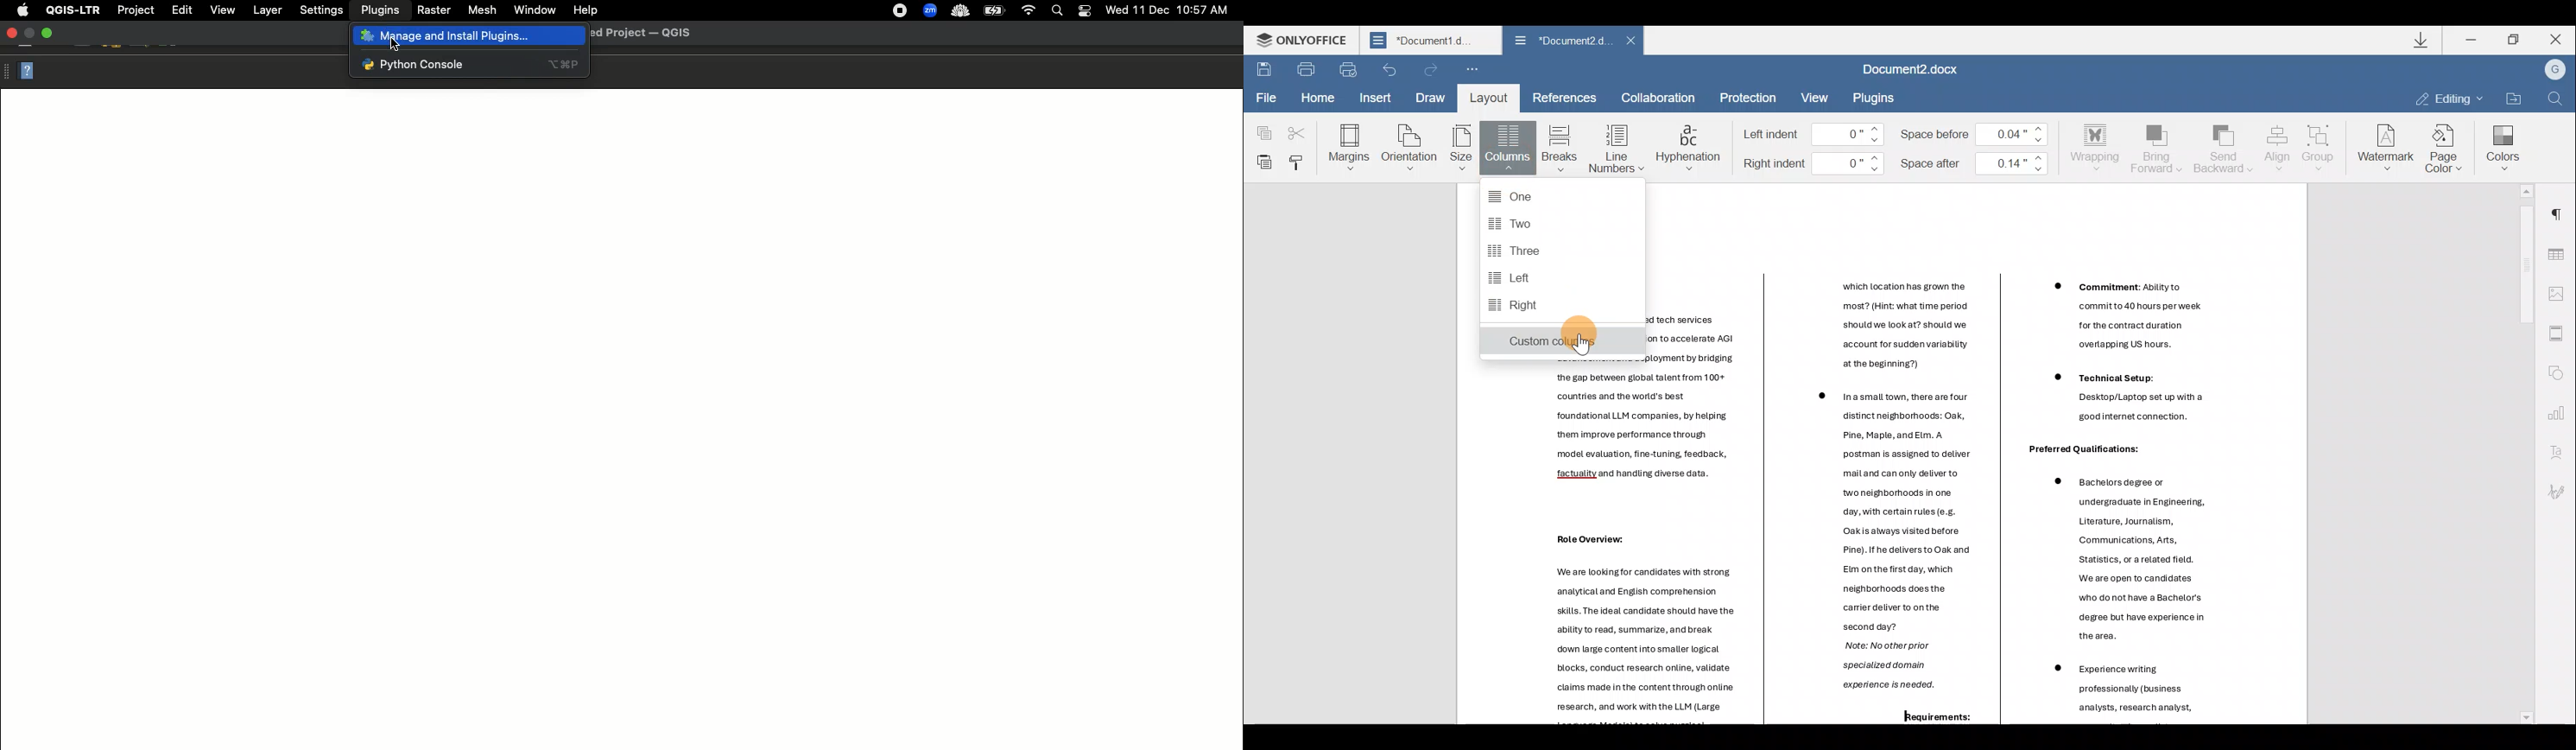 This screenshot has height=756, width=2576. I want to click on Bring forward, so click(2157, 147).